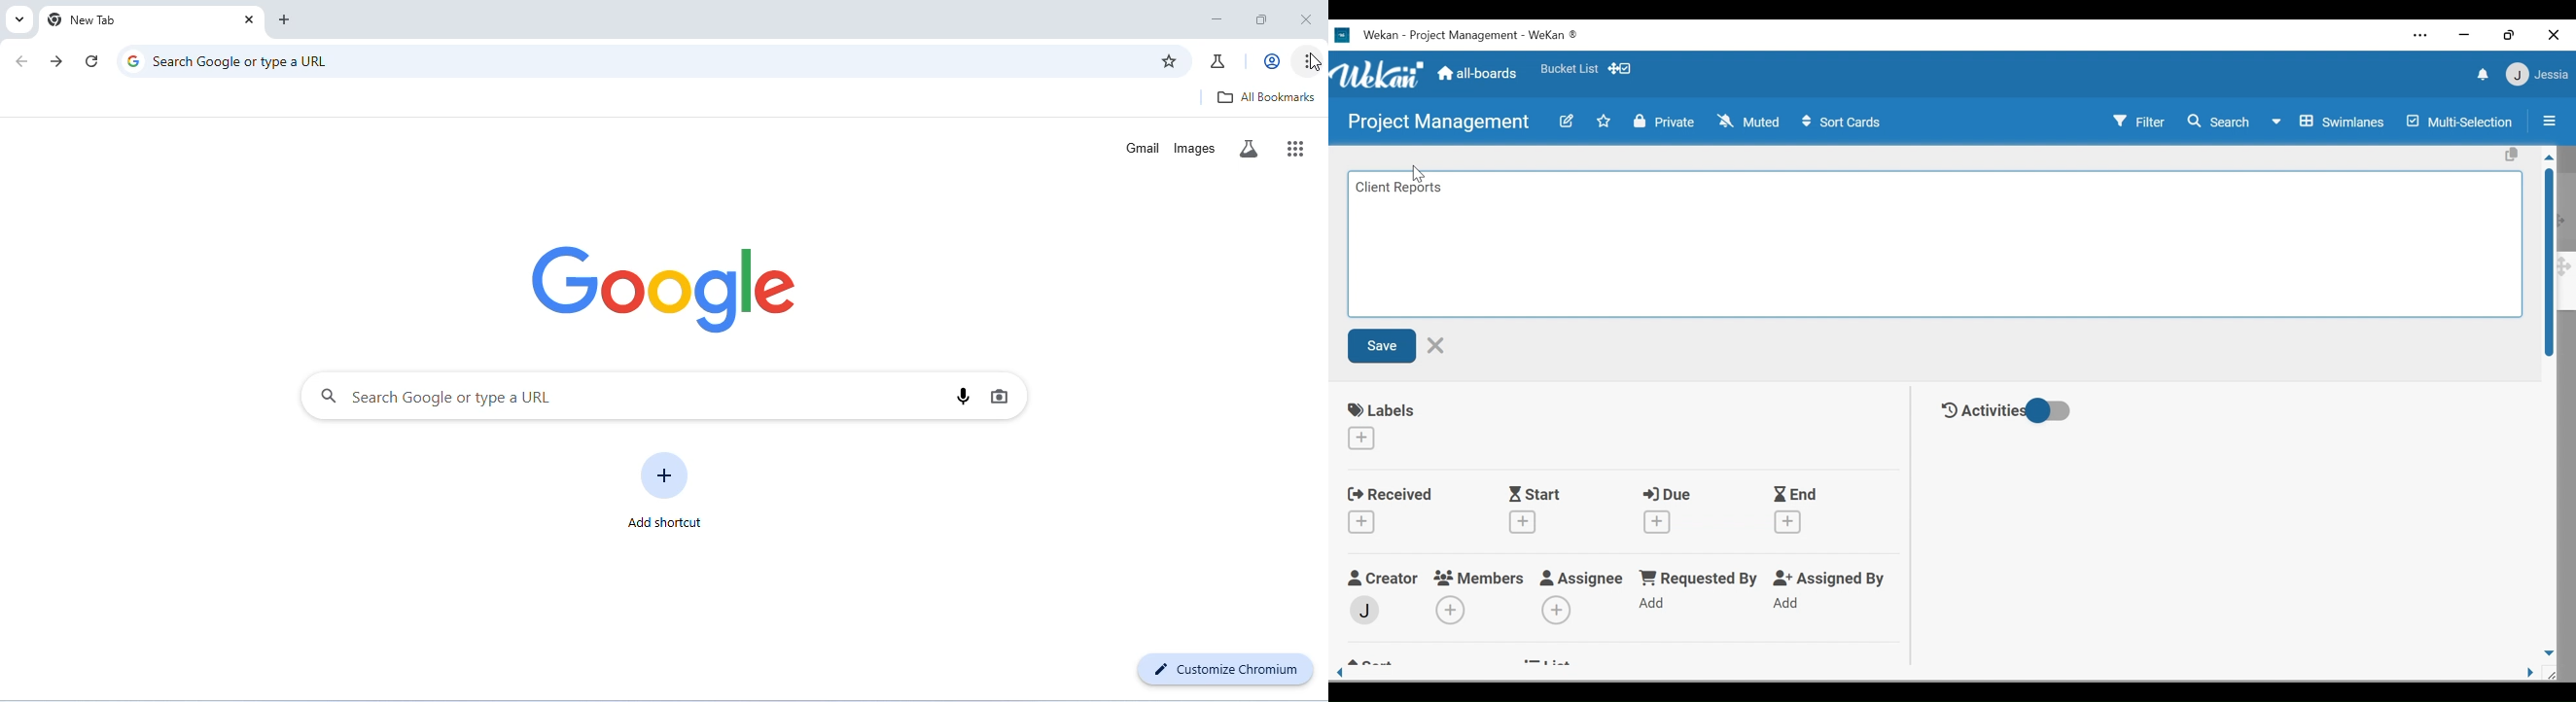  What do you see at coordinates (1797, 493) in the screenshot?
I see `End Date` at bounding box center [1797, 493].